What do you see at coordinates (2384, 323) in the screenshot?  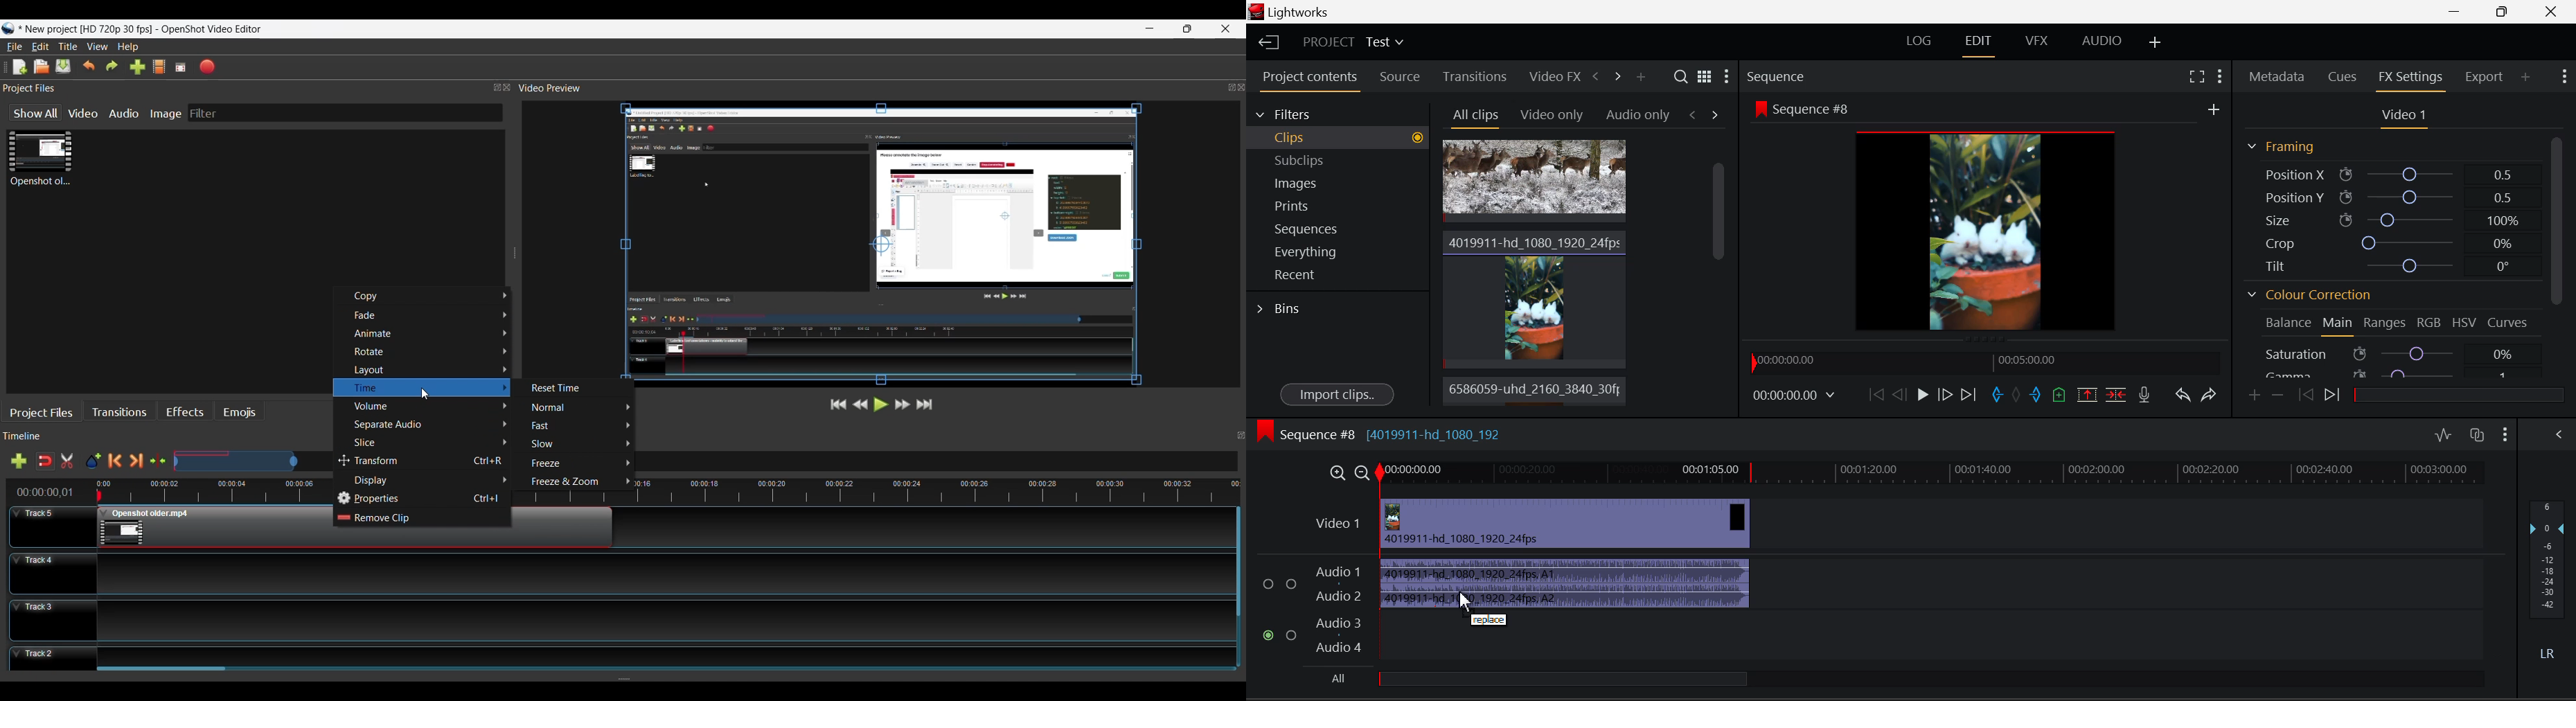 I see `Ranges` at bounding box center [2384, 323].